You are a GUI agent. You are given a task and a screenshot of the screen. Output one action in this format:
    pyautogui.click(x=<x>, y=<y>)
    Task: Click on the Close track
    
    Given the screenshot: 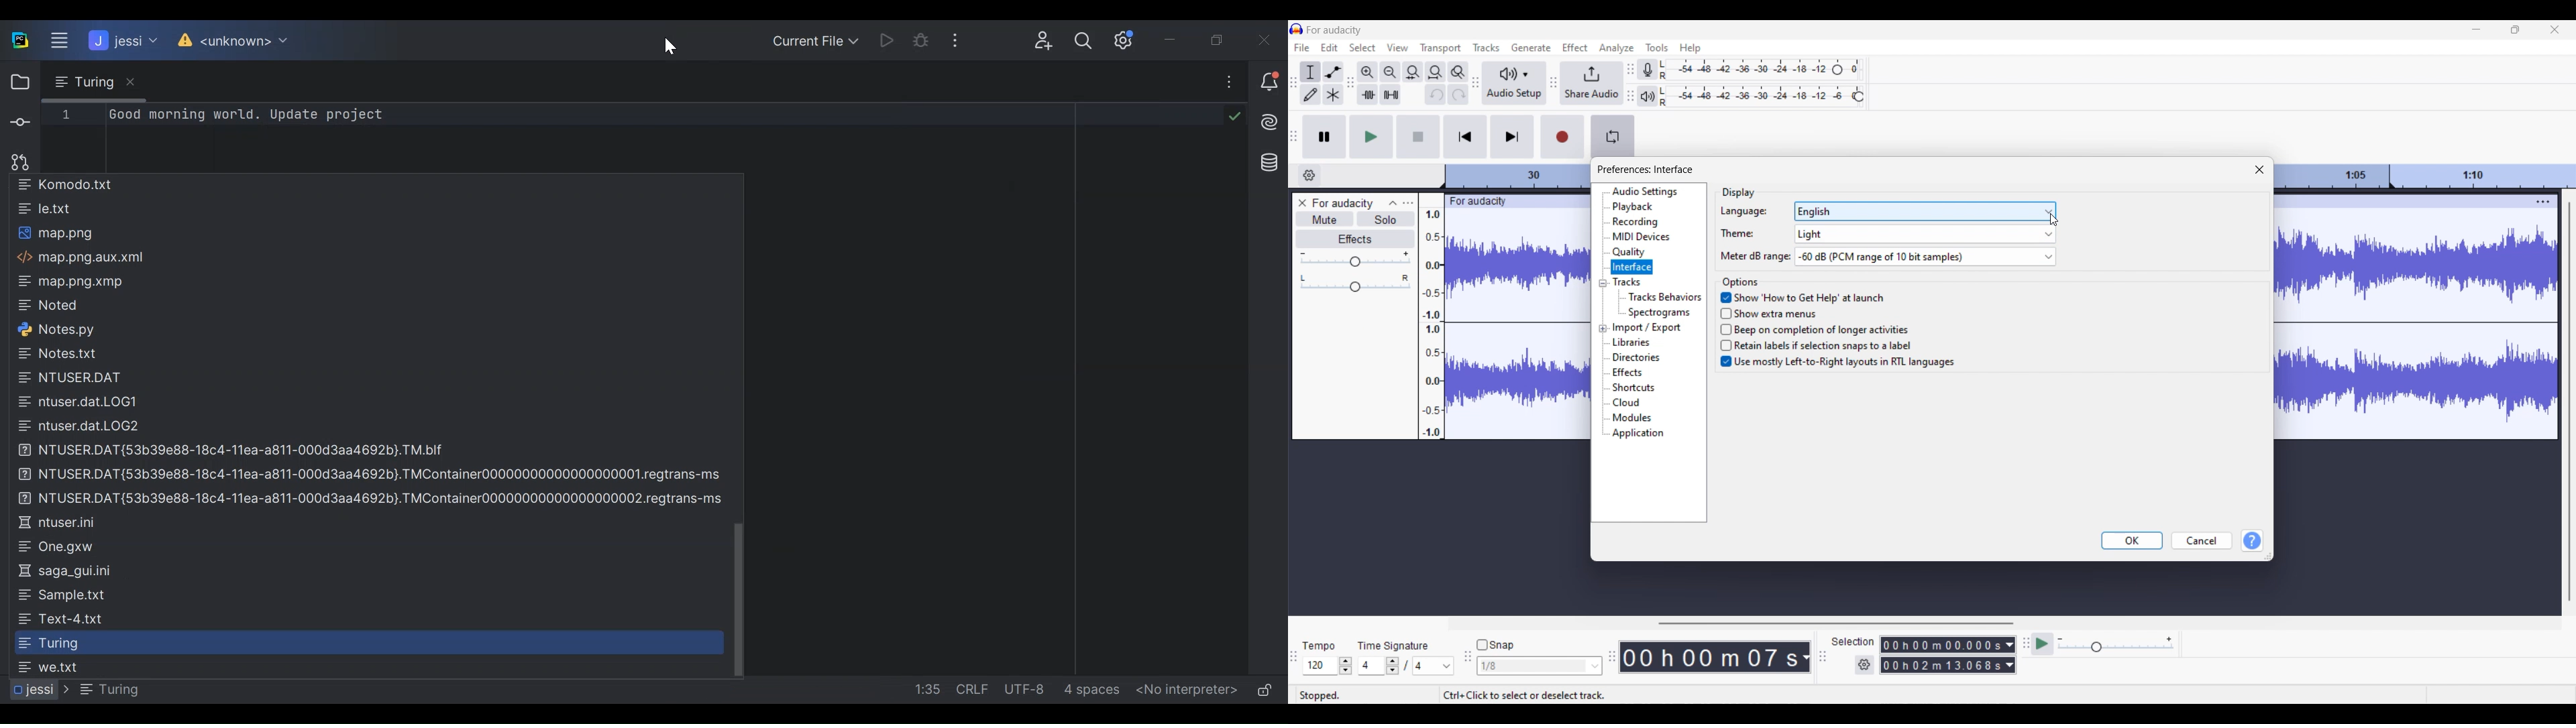 What is the action you would take?
    pyautogui.click(x=1302, y=202)
    